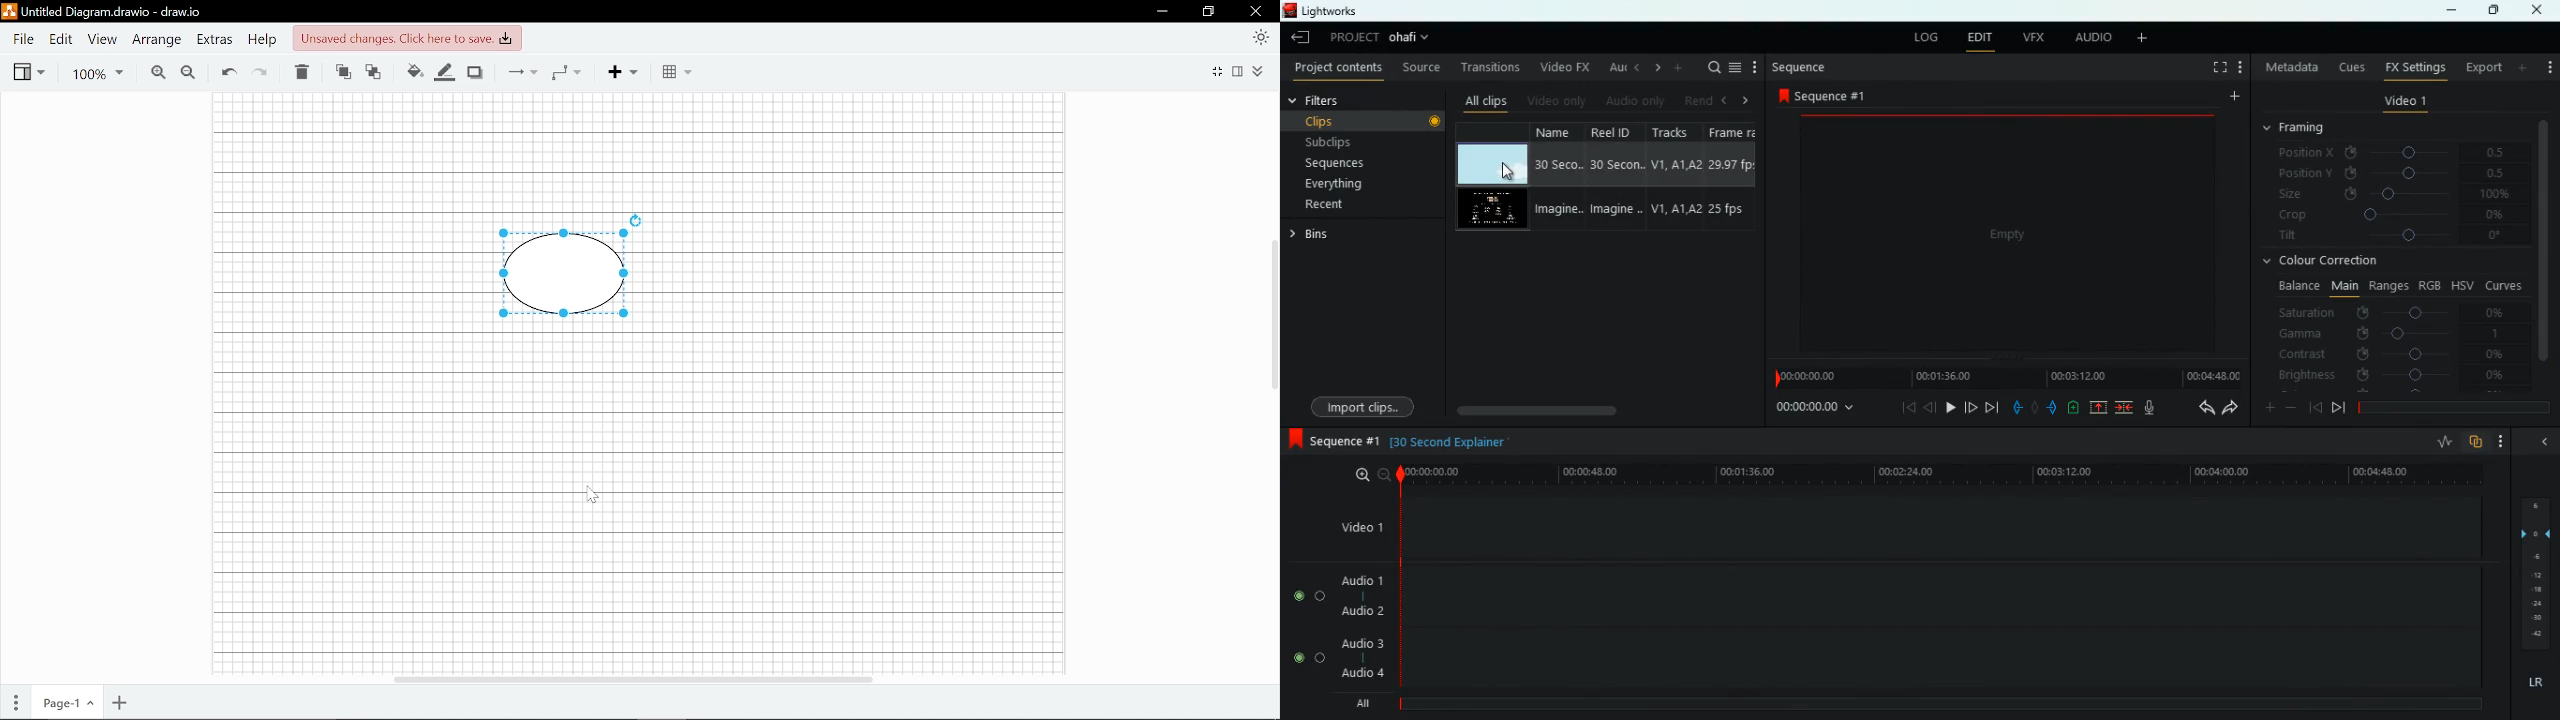  Describe the element at coordinates (157, 73) in the screenshot. I see `Zoom in` at that location.